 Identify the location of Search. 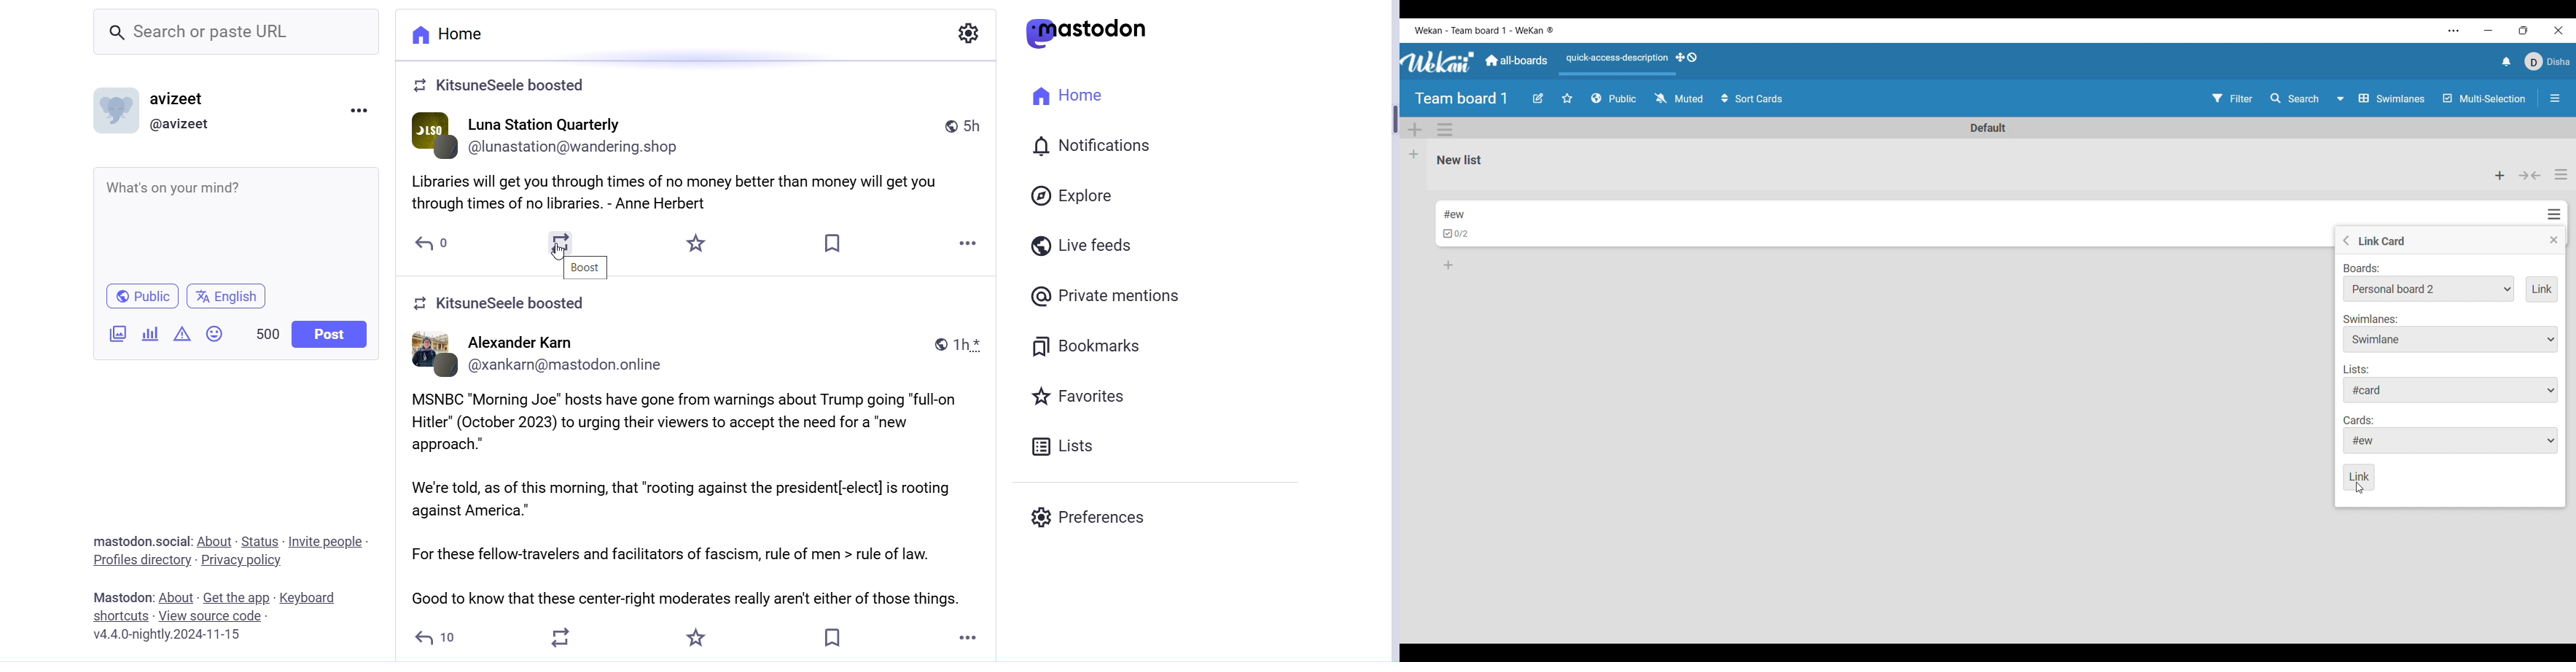
(2295, 99).